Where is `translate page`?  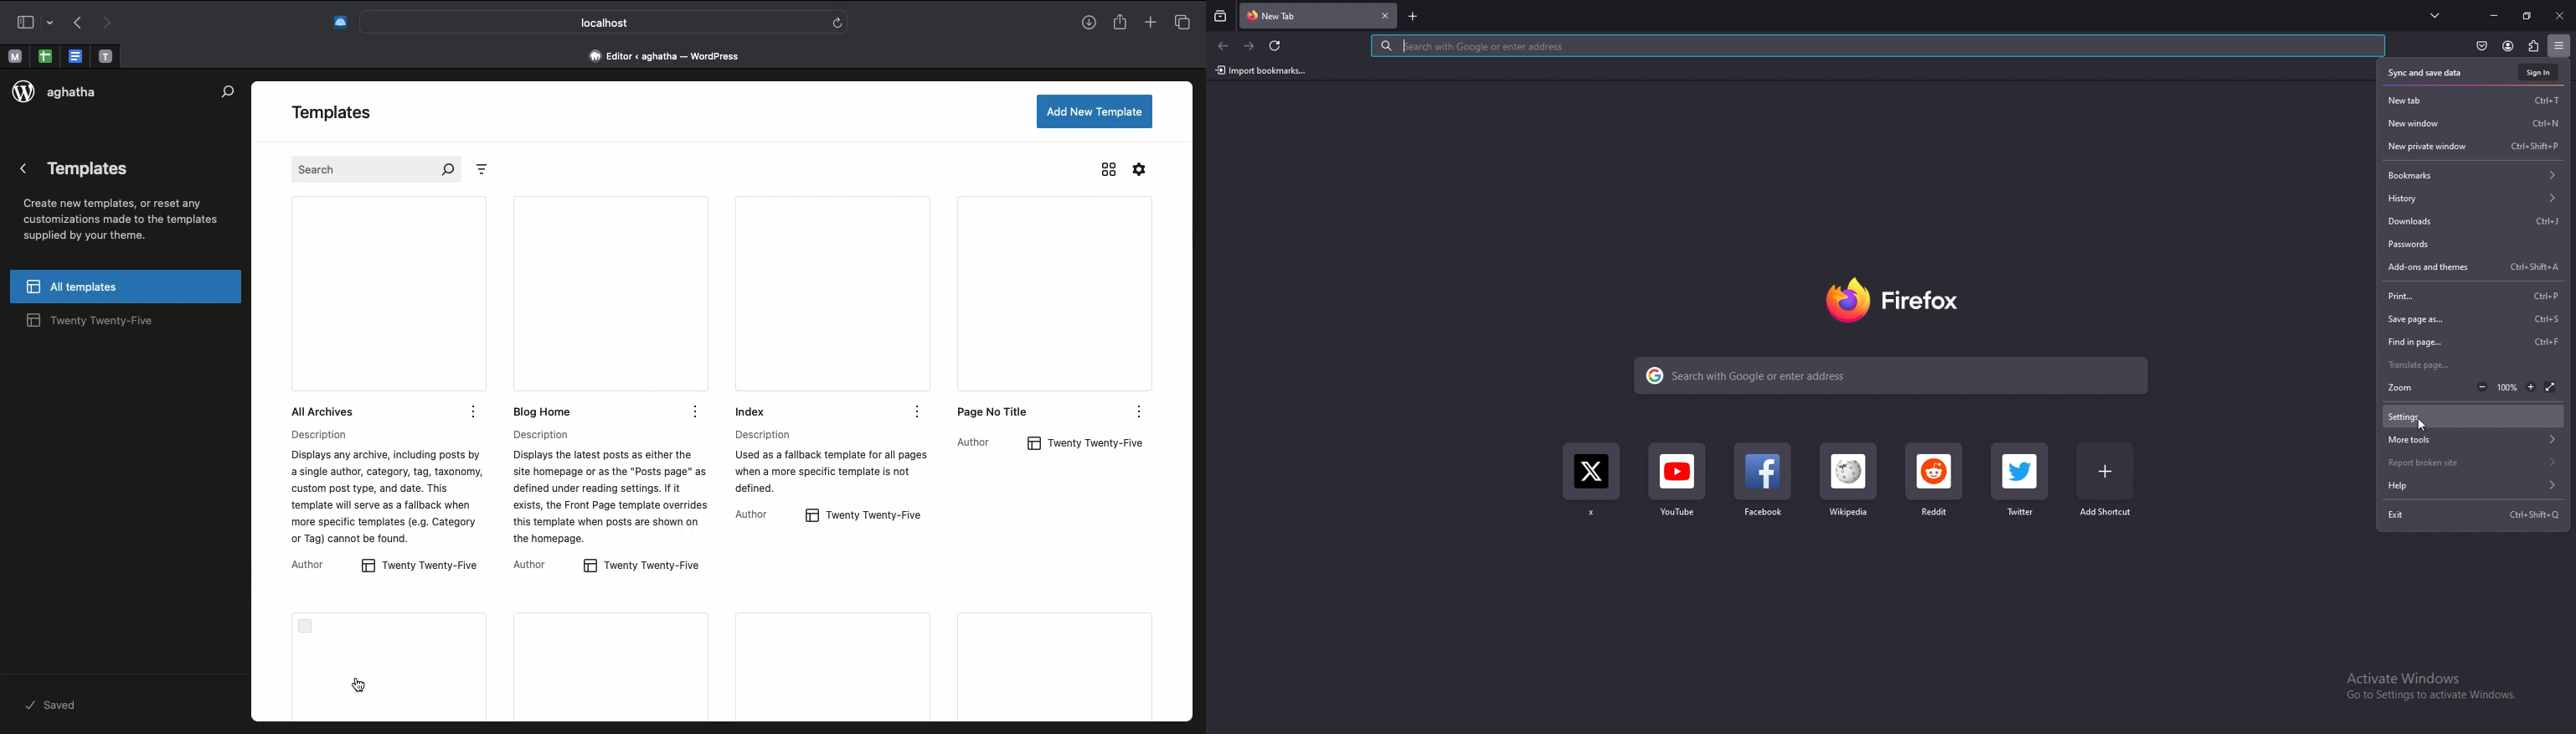
translate page is located at coordinates (2471, 365).